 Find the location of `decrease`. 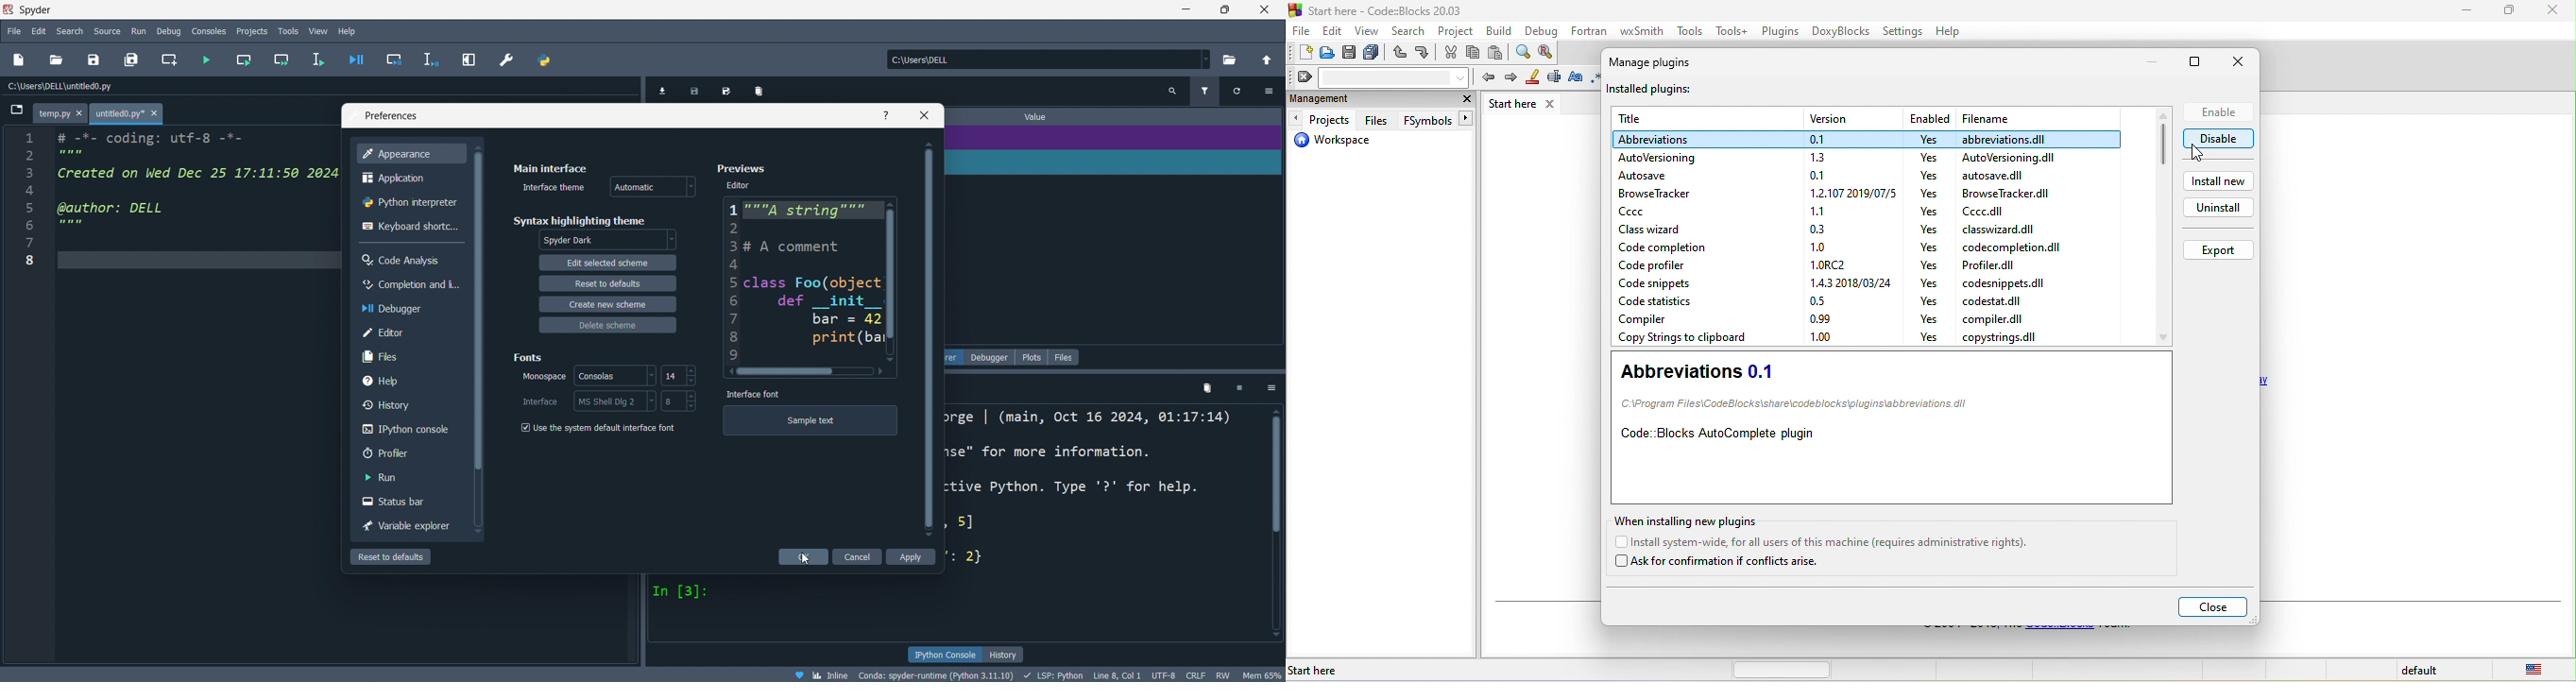

decrease is located at coordinates (689, 407).